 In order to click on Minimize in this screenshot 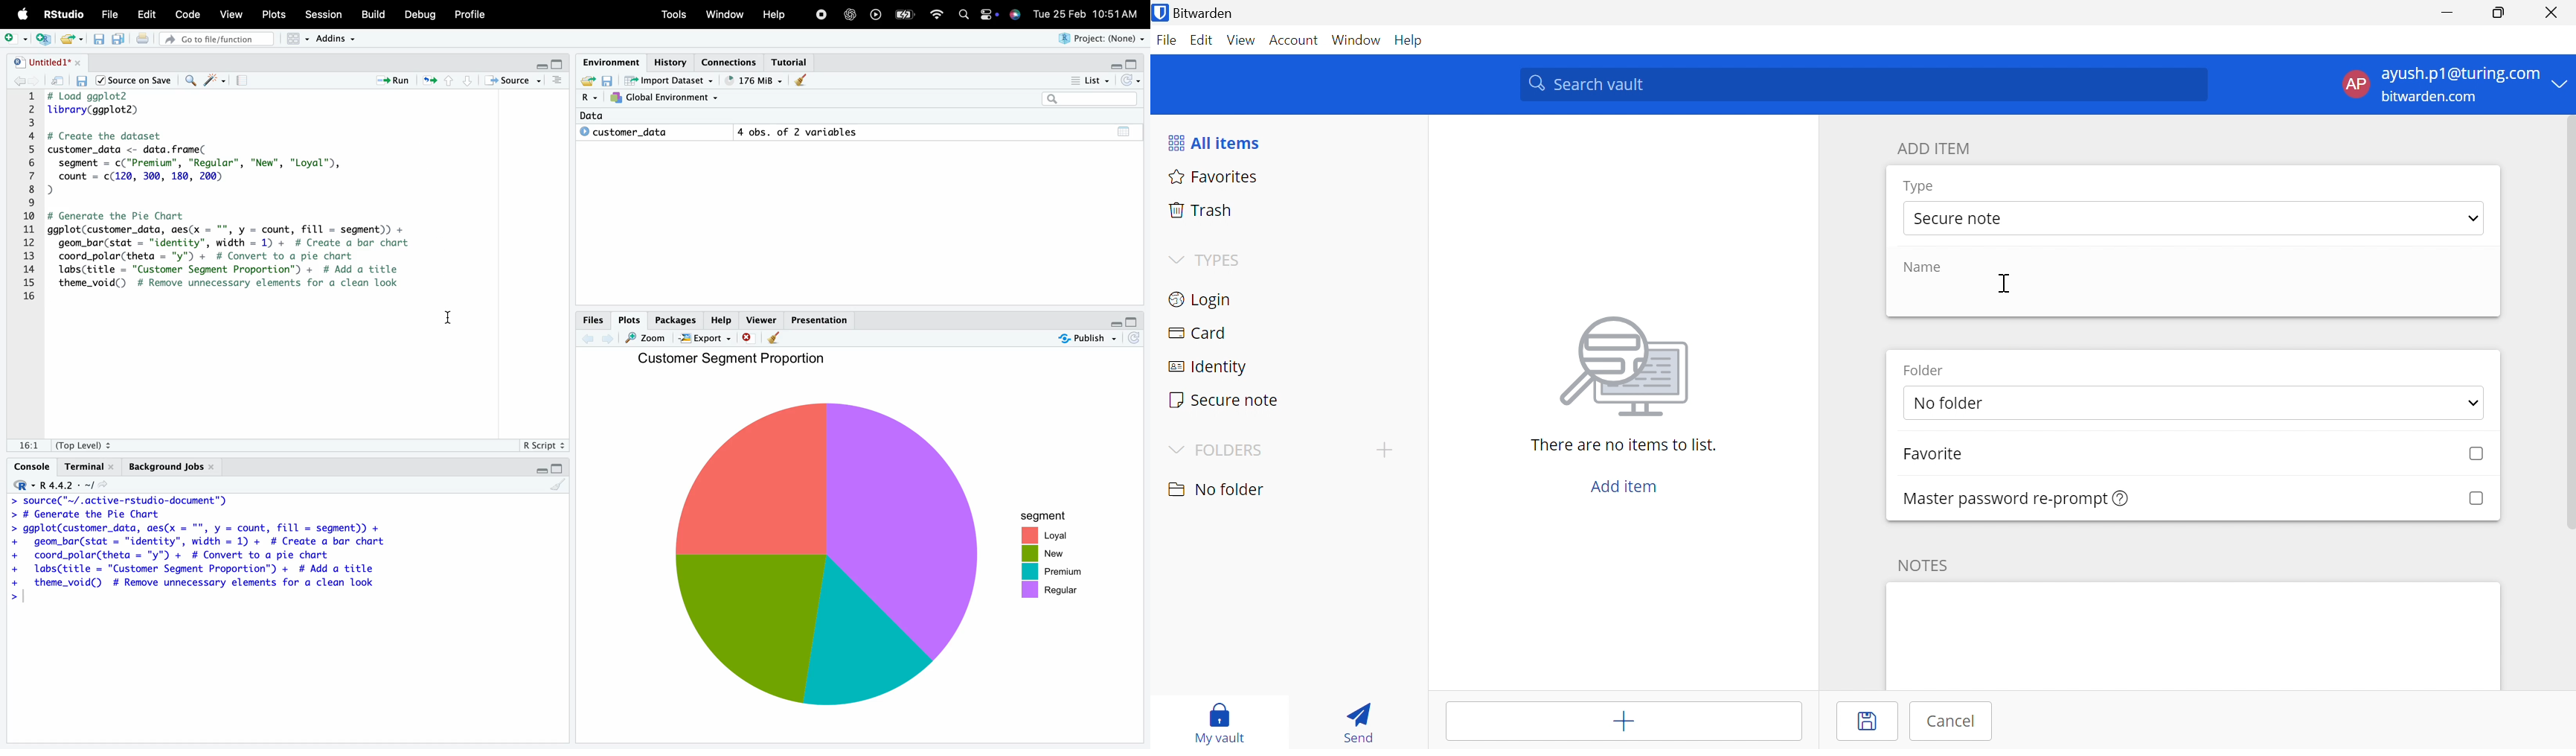, I will do `click(2447, 14)`.